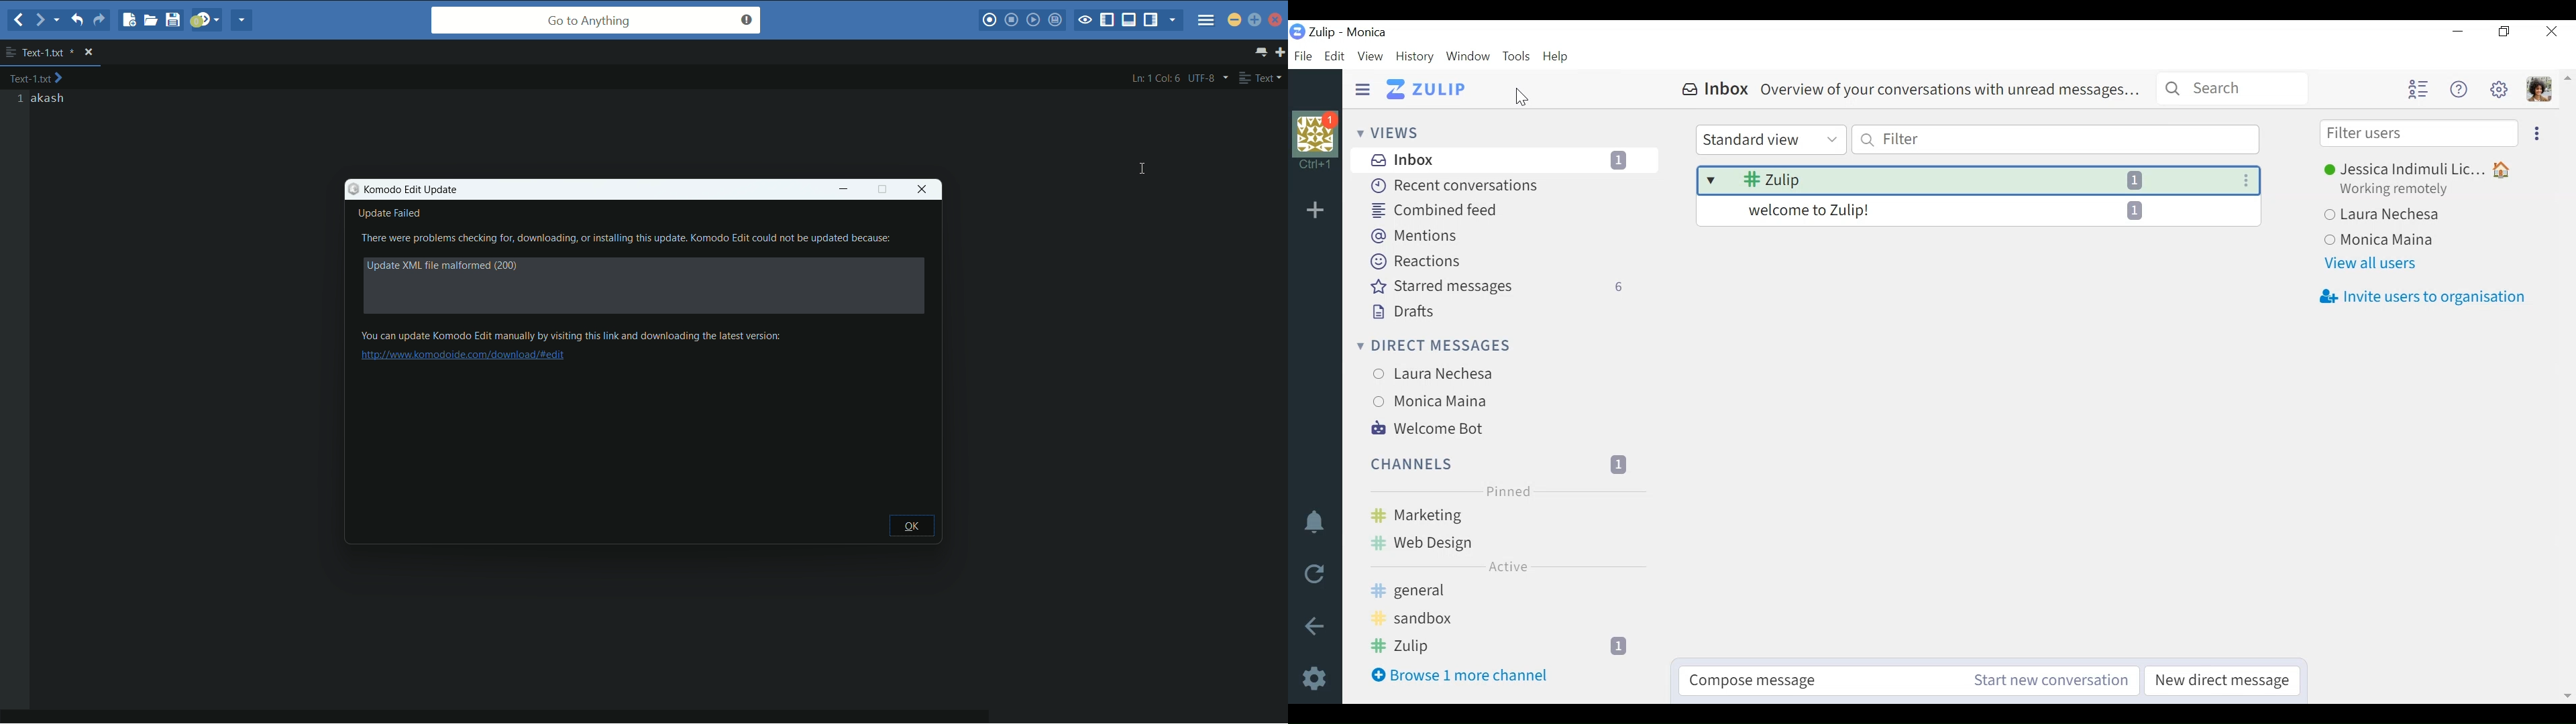 The height and width of the screenshot is (728, 2576). I want to click on Tulip, so click(1368, 33).